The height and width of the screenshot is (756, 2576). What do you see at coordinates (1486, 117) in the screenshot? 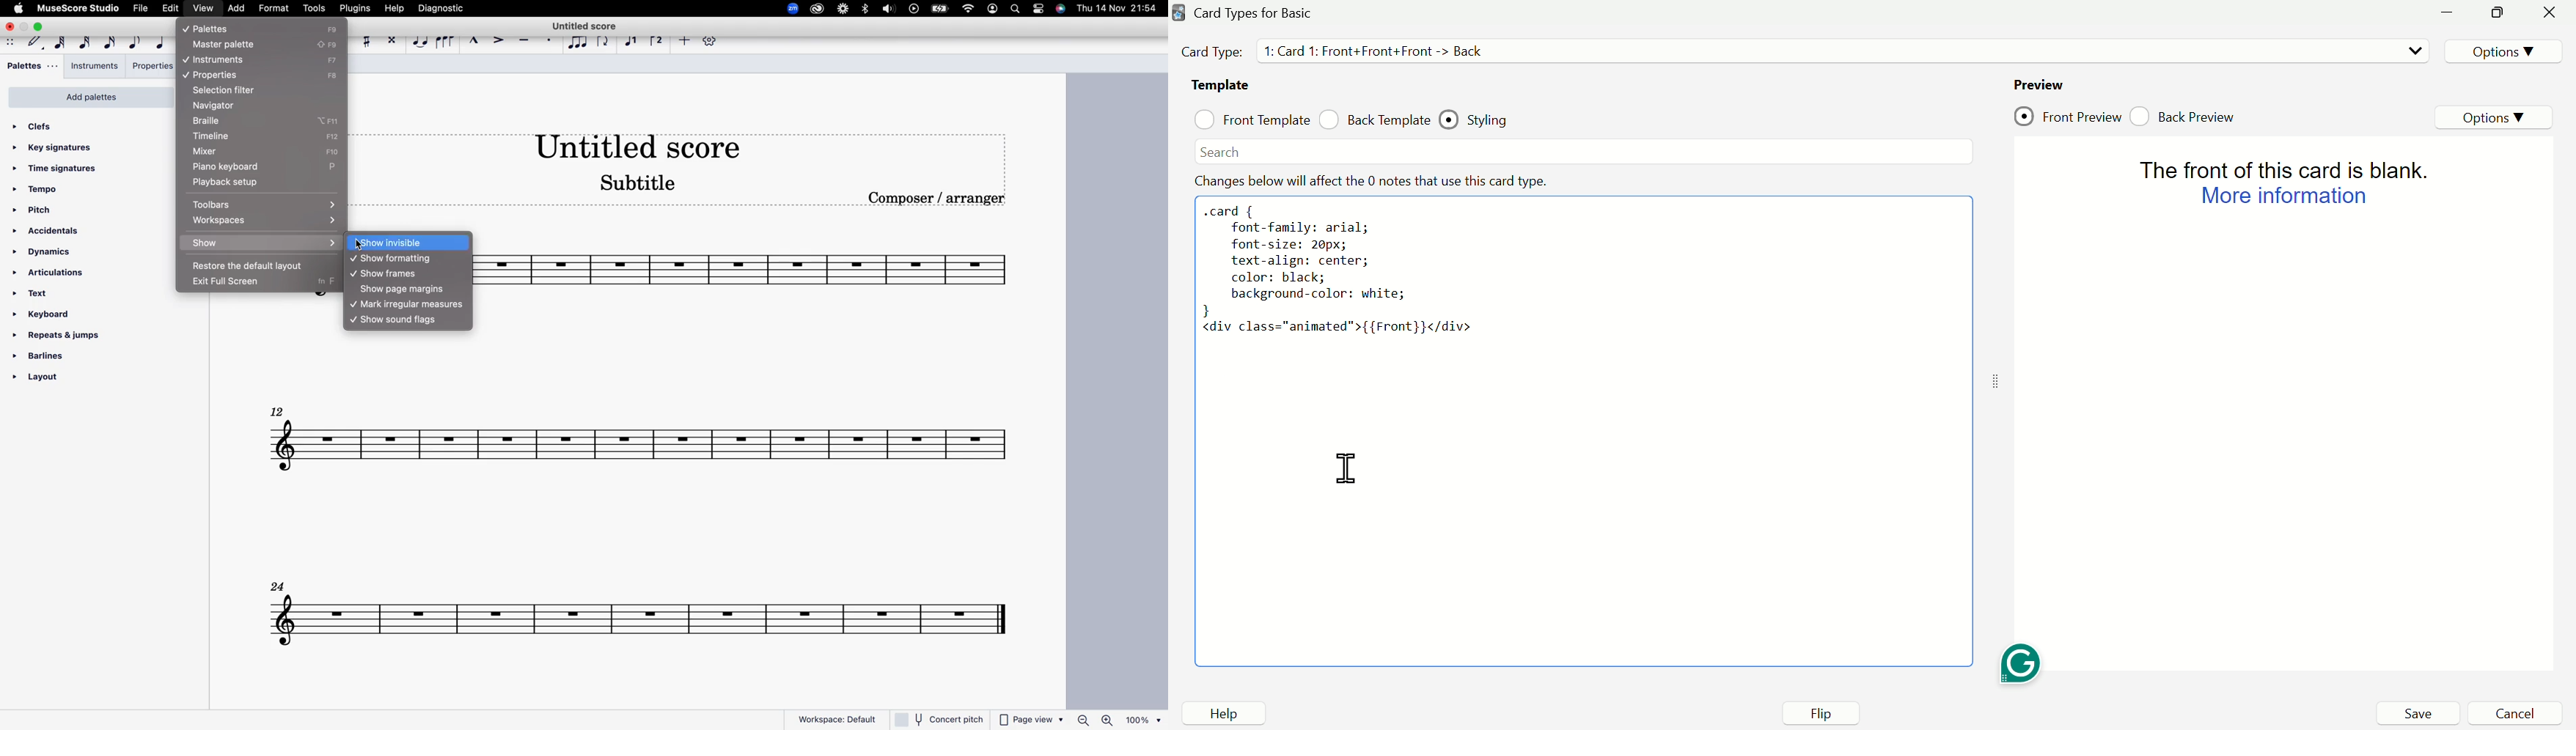
I see `Styling` at bounding box center [1486, 117].